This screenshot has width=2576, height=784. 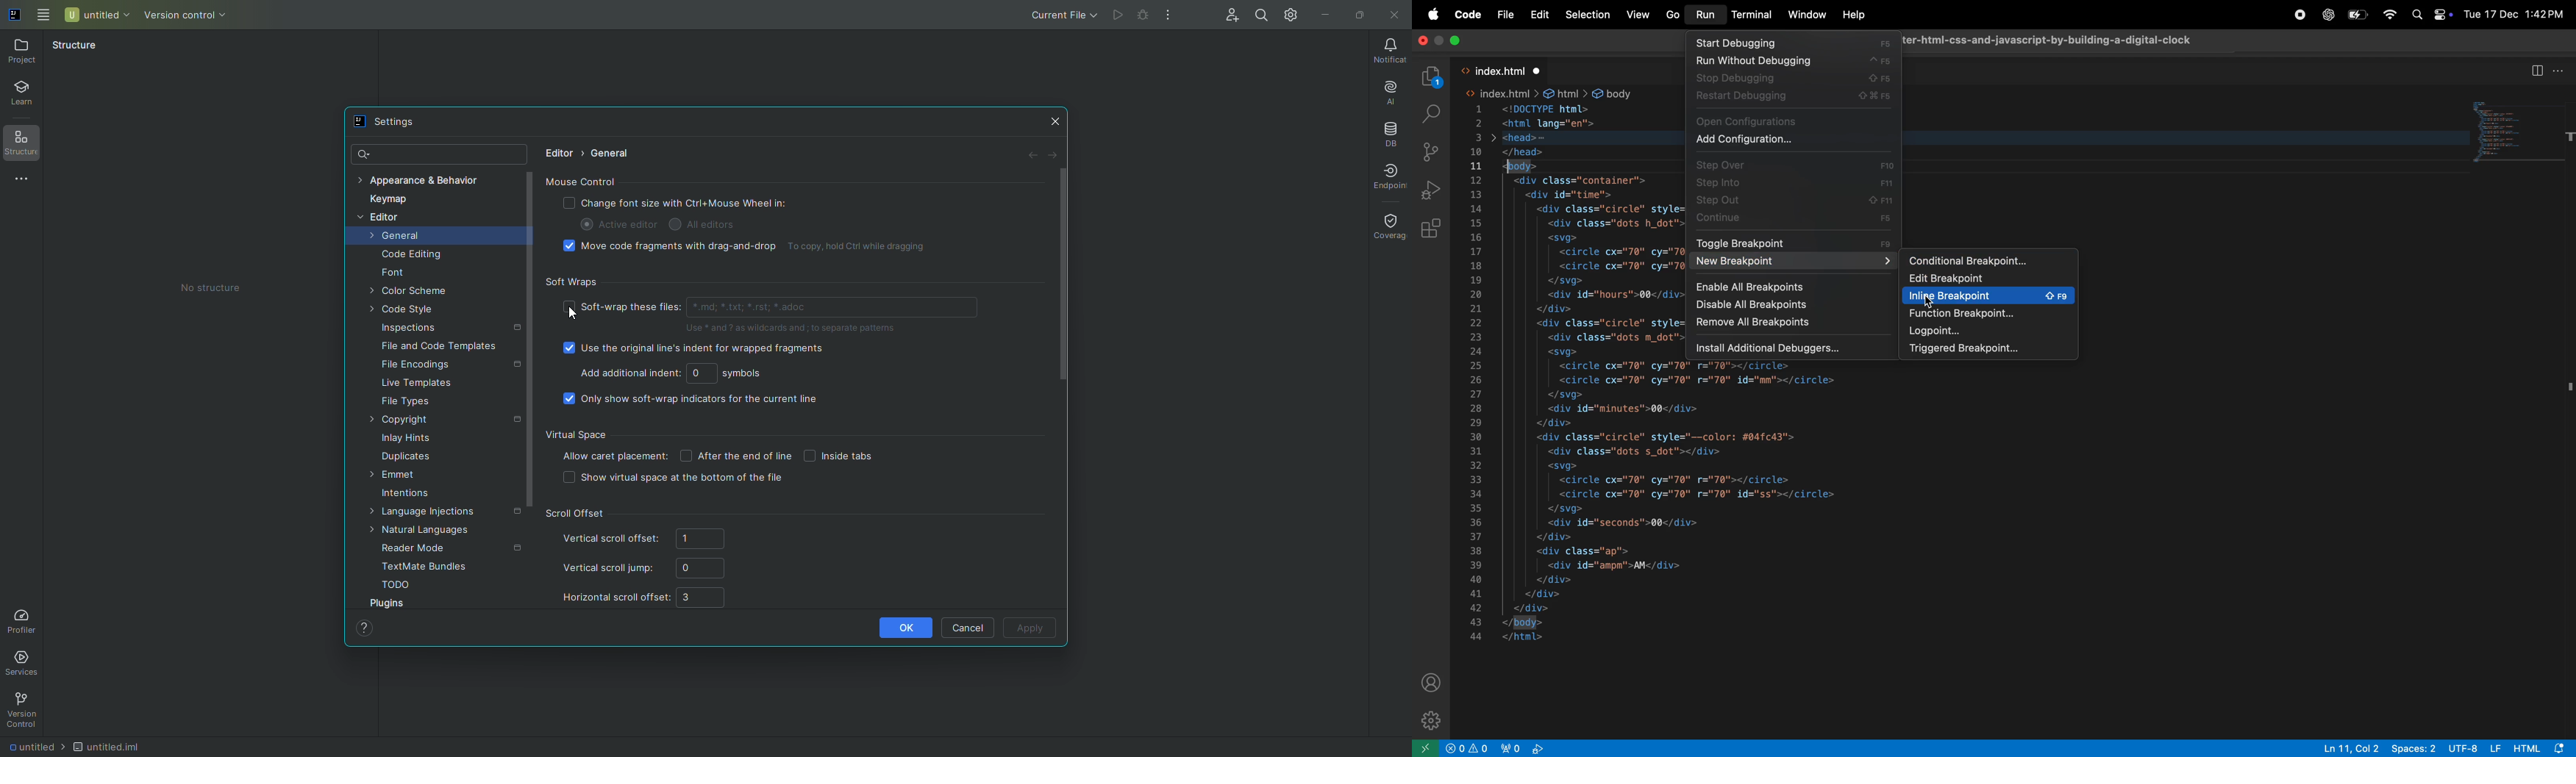 What do you see at coordinates (1440, 42) in the screenshot?
I see `Minimize` at bounding box center [1440, 42].